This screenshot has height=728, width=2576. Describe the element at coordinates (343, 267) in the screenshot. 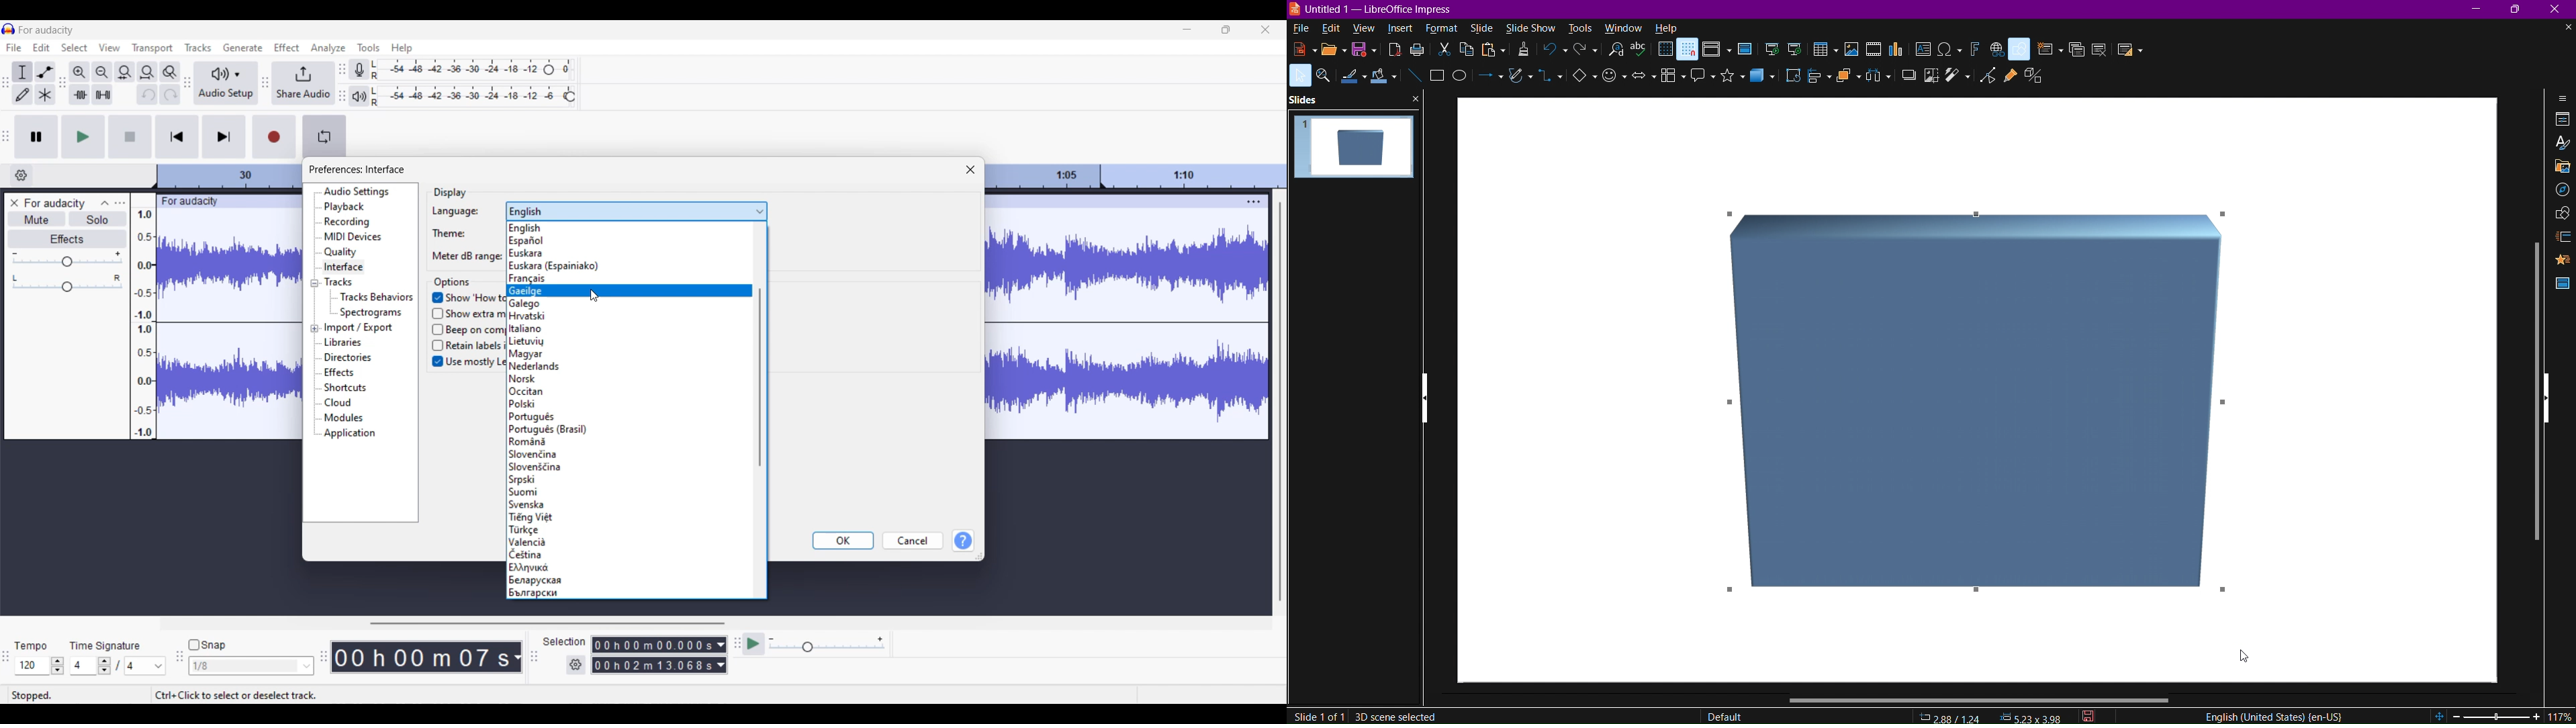

I see `Interface, current selection highlighted` at that location.